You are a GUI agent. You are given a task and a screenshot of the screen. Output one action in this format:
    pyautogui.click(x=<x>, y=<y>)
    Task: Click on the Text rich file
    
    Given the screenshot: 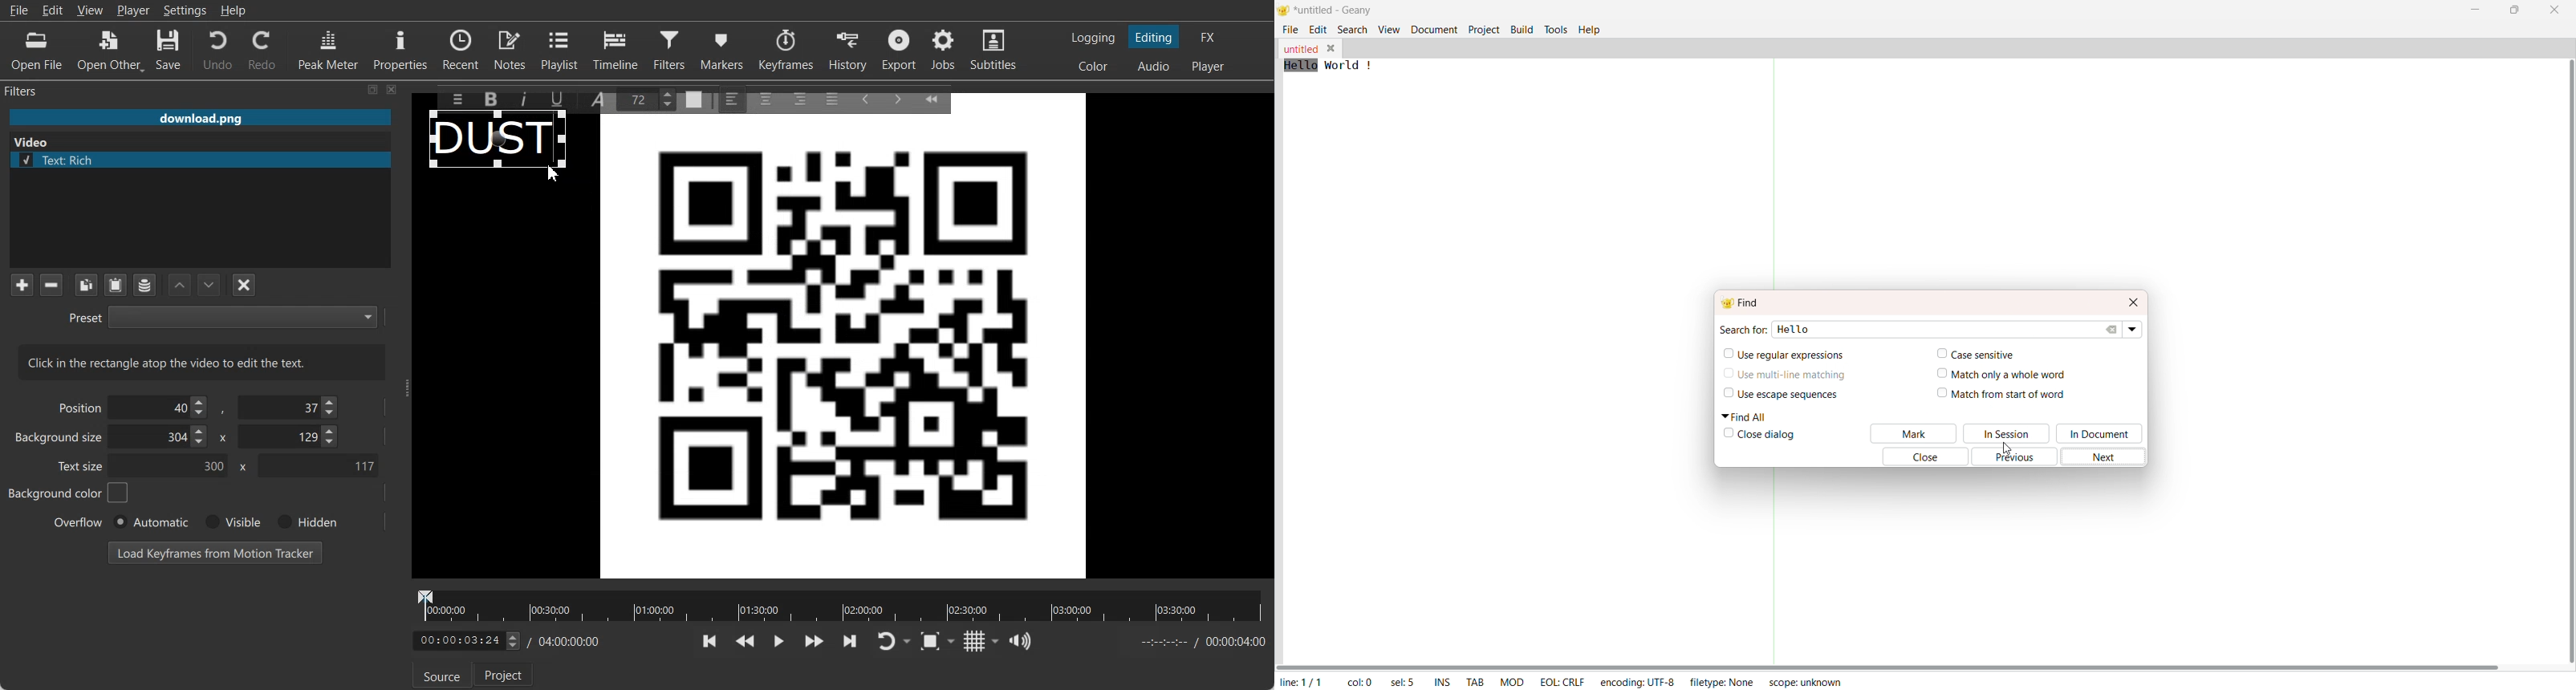 What is the action you would take?
    pyautogui.click(x=206, y=160)
    